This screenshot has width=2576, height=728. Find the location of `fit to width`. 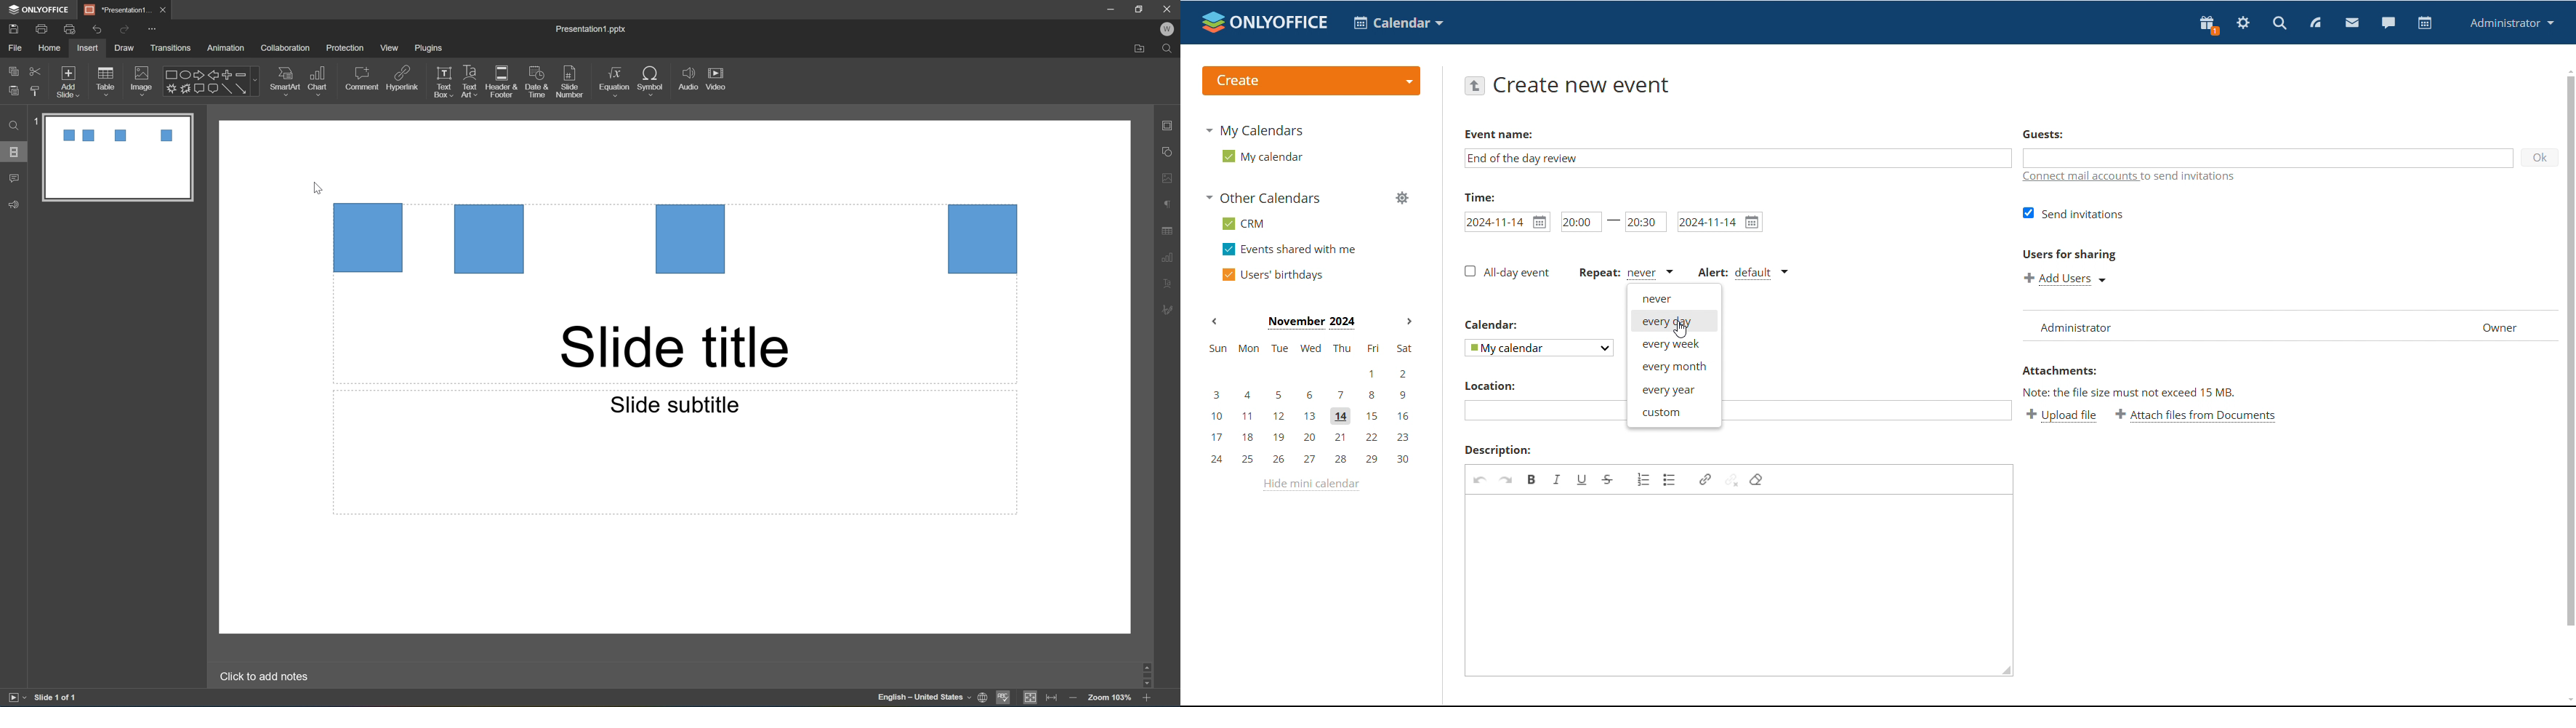

fit to width is located at coordinates (1052, 700).